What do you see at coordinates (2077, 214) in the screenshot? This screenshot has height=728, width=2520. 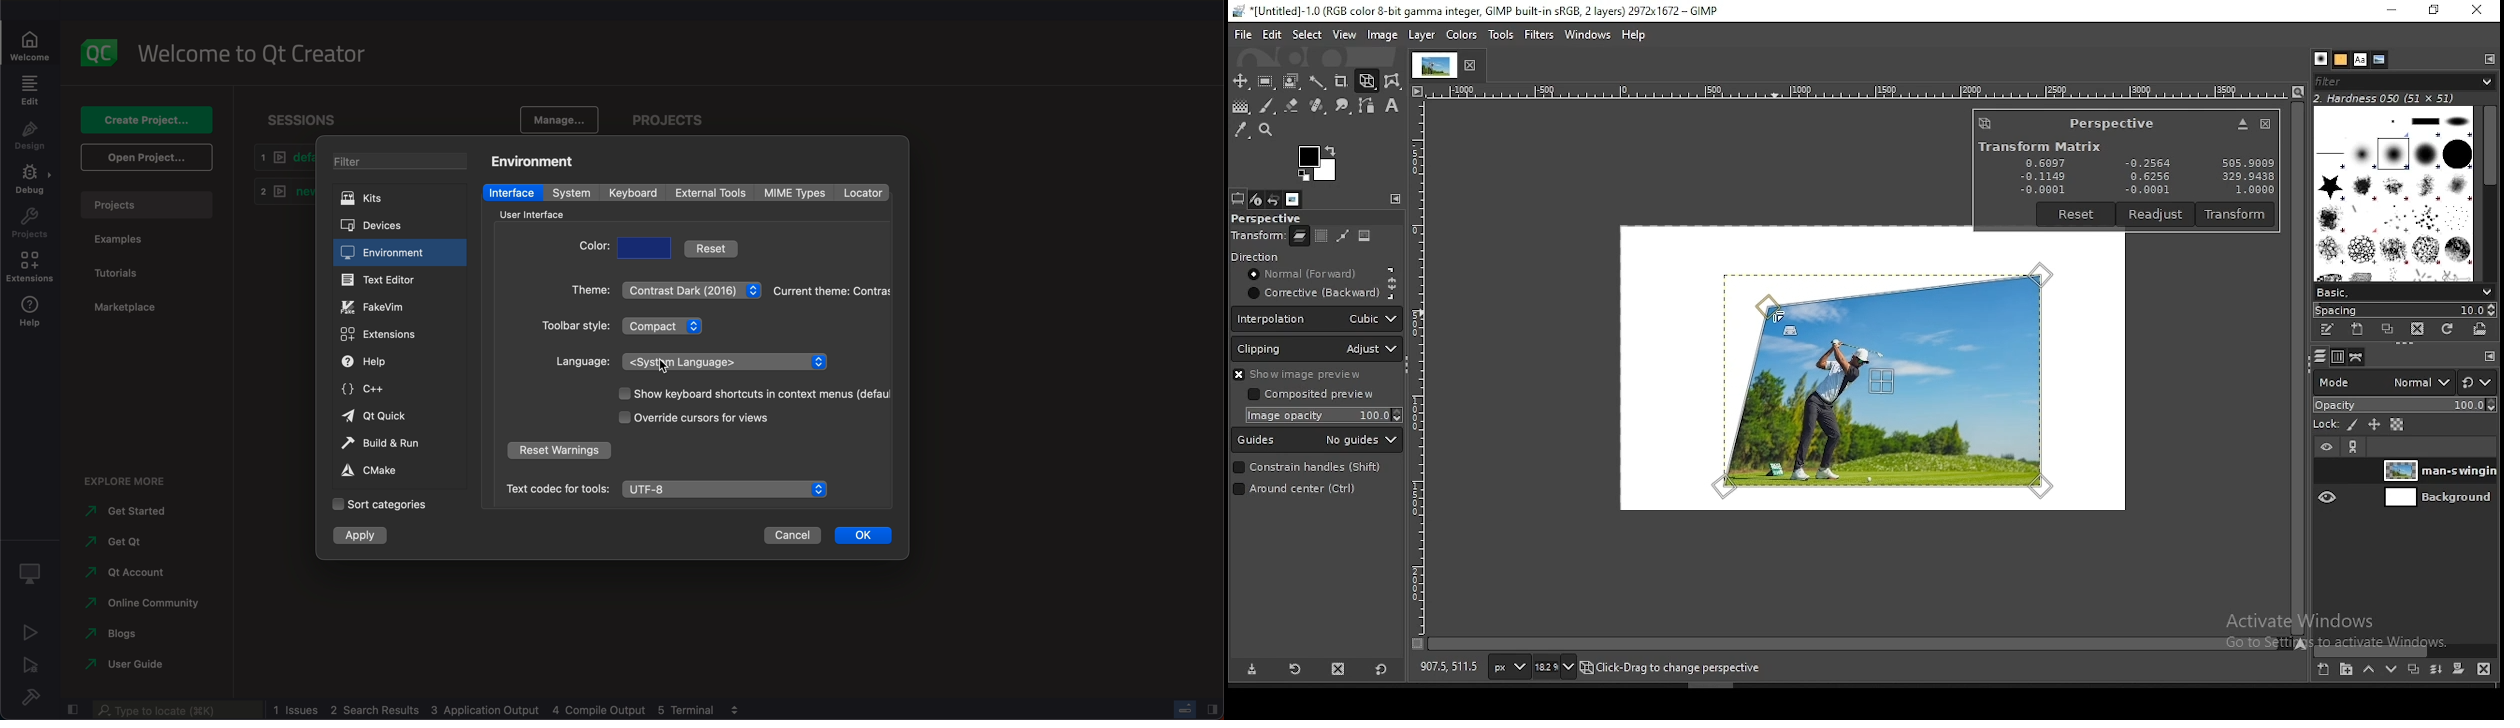 I see `reset` at bounding box center [2077, 214].